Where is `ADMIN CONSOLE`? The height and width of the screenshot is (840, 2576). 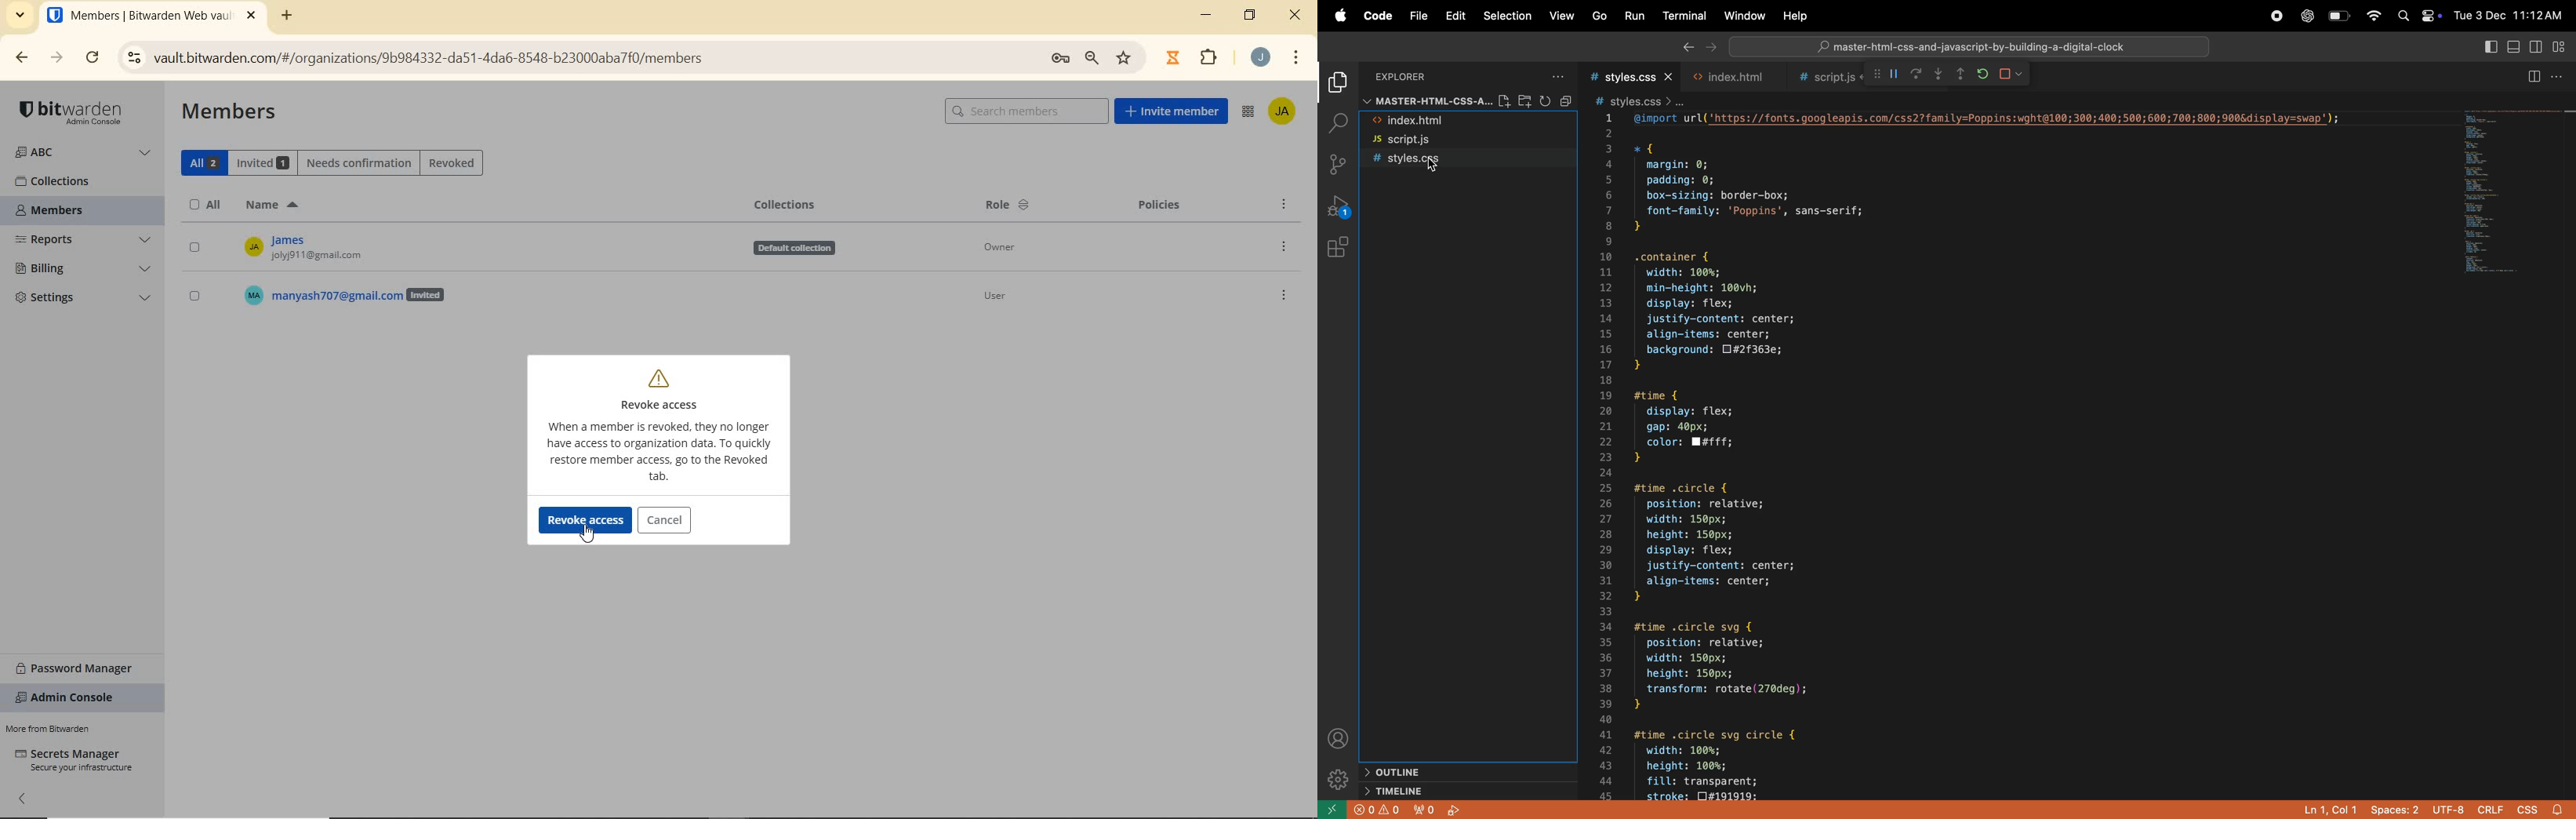
ADMIN CONSOLE is located at coordinates (1248, 114).